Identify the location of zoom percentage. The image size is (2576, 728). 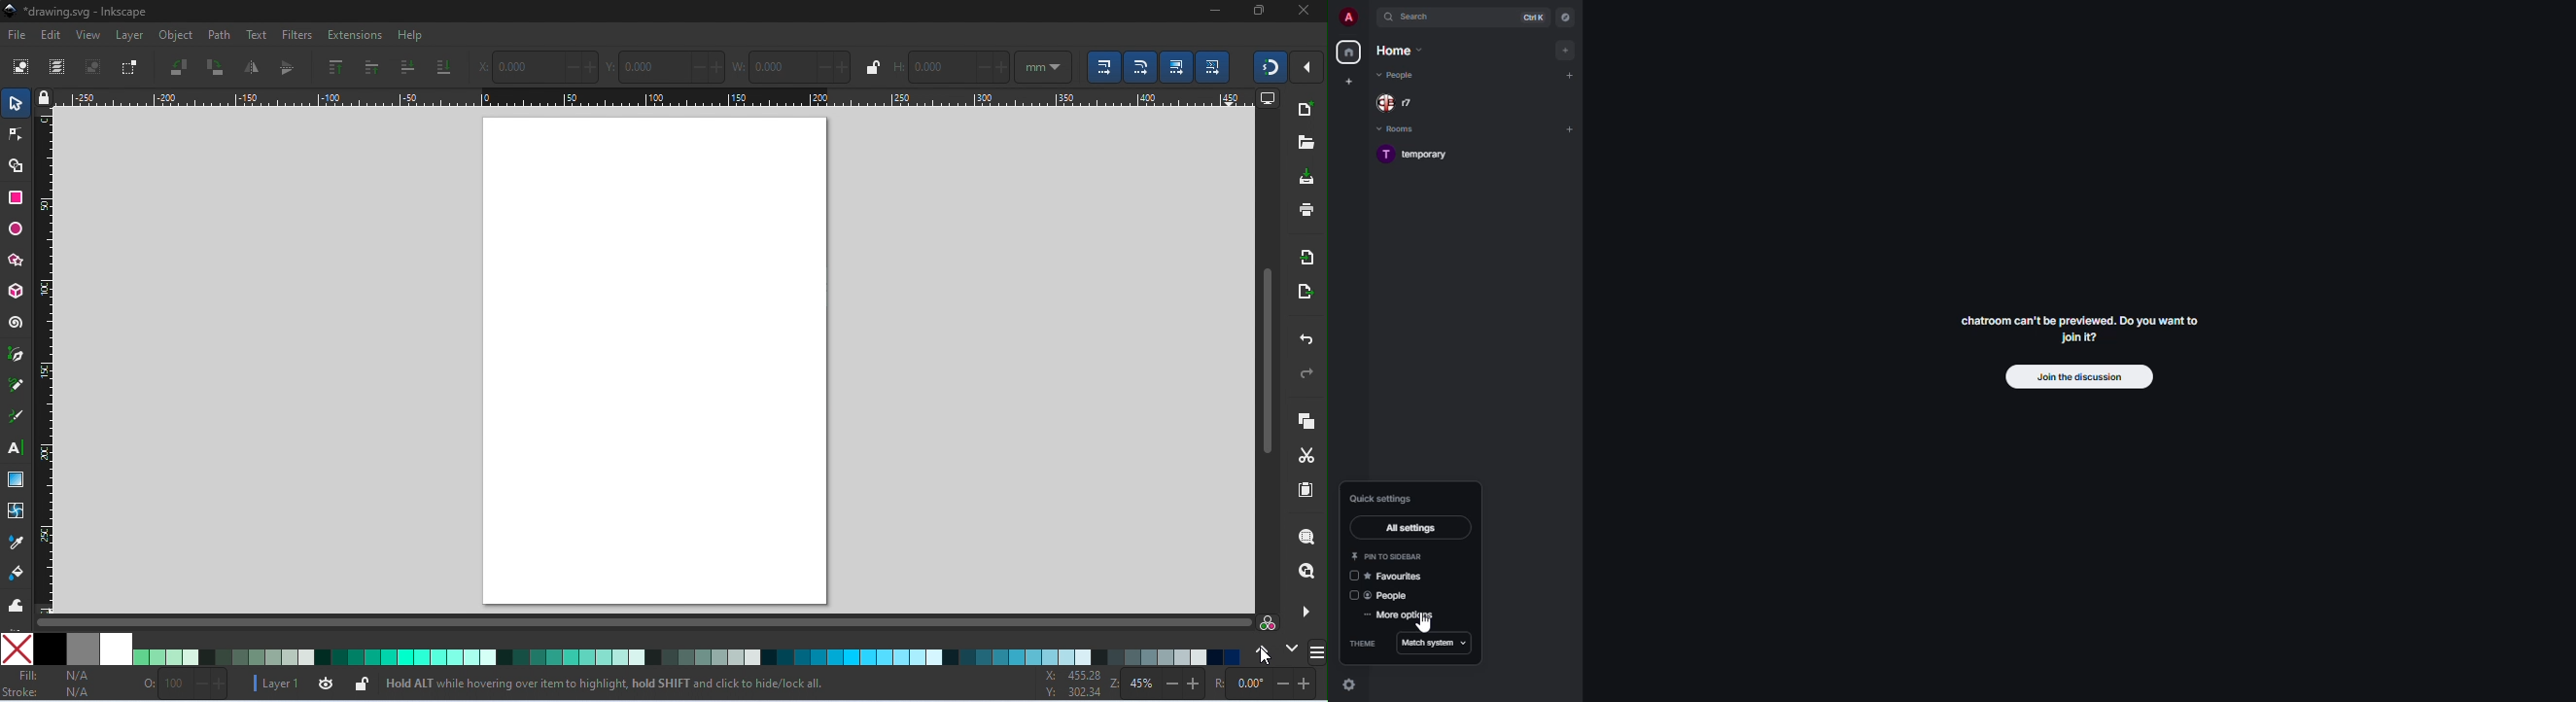
(1158, 684).